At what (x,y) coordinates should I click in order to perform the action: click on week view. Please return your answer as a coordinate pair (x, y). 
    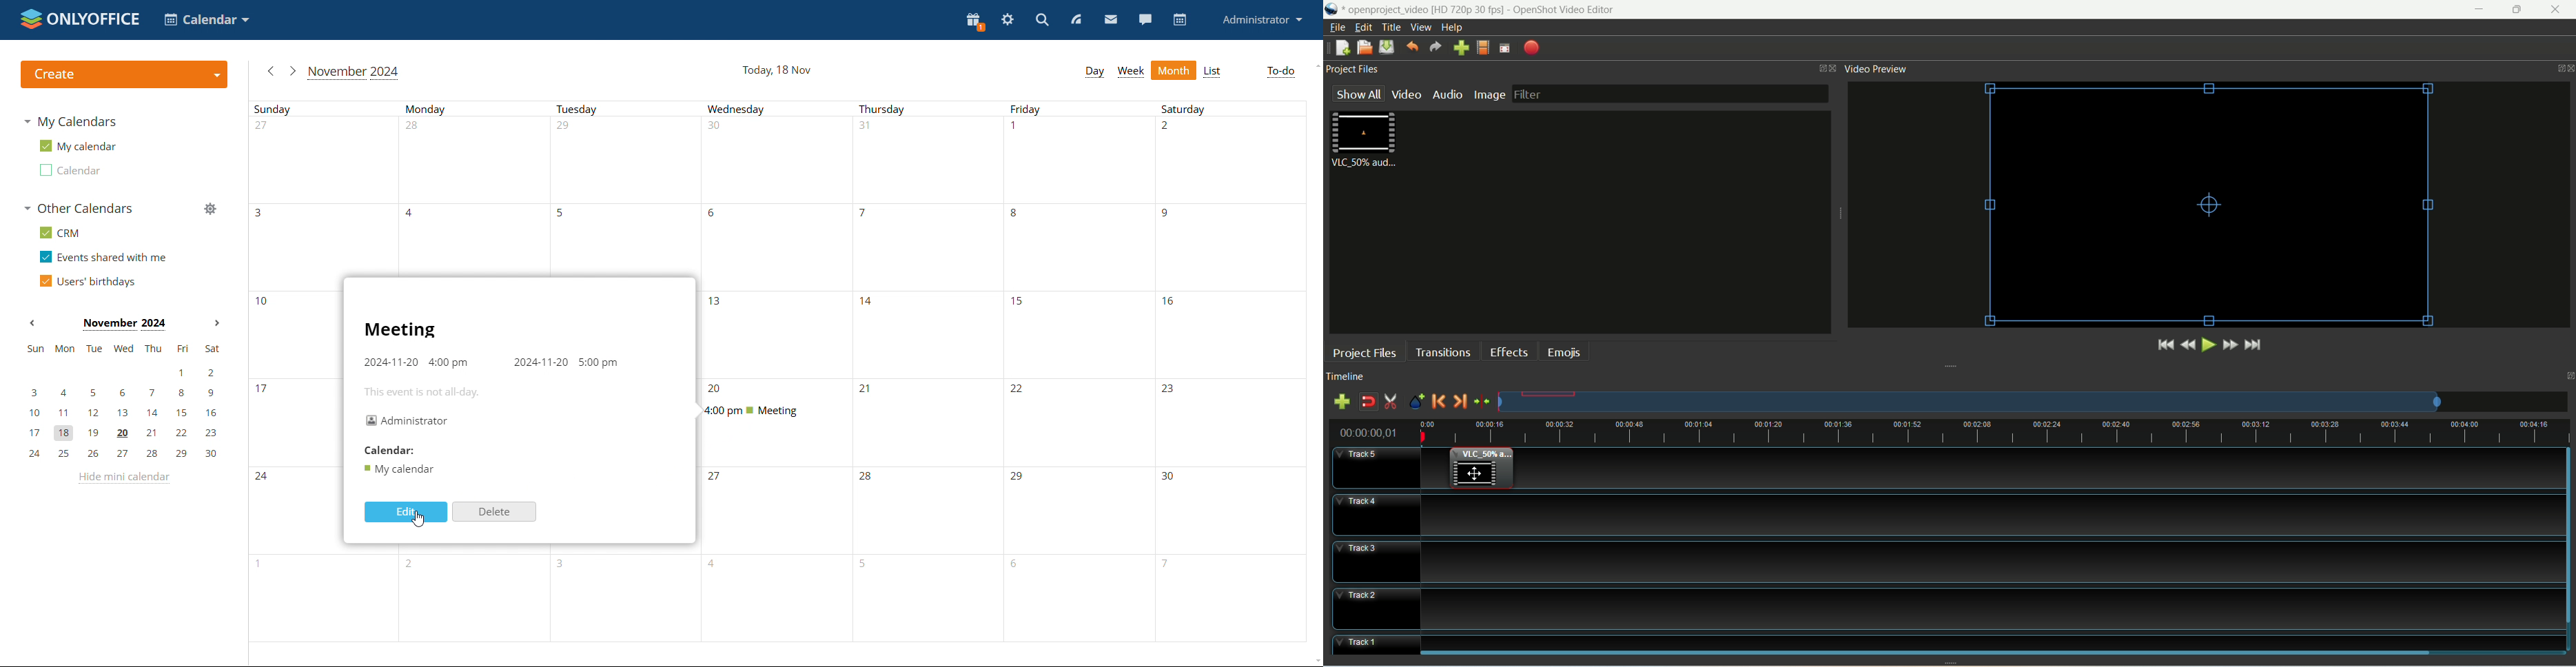
    Looking at the image, I should click on (1130, 71).